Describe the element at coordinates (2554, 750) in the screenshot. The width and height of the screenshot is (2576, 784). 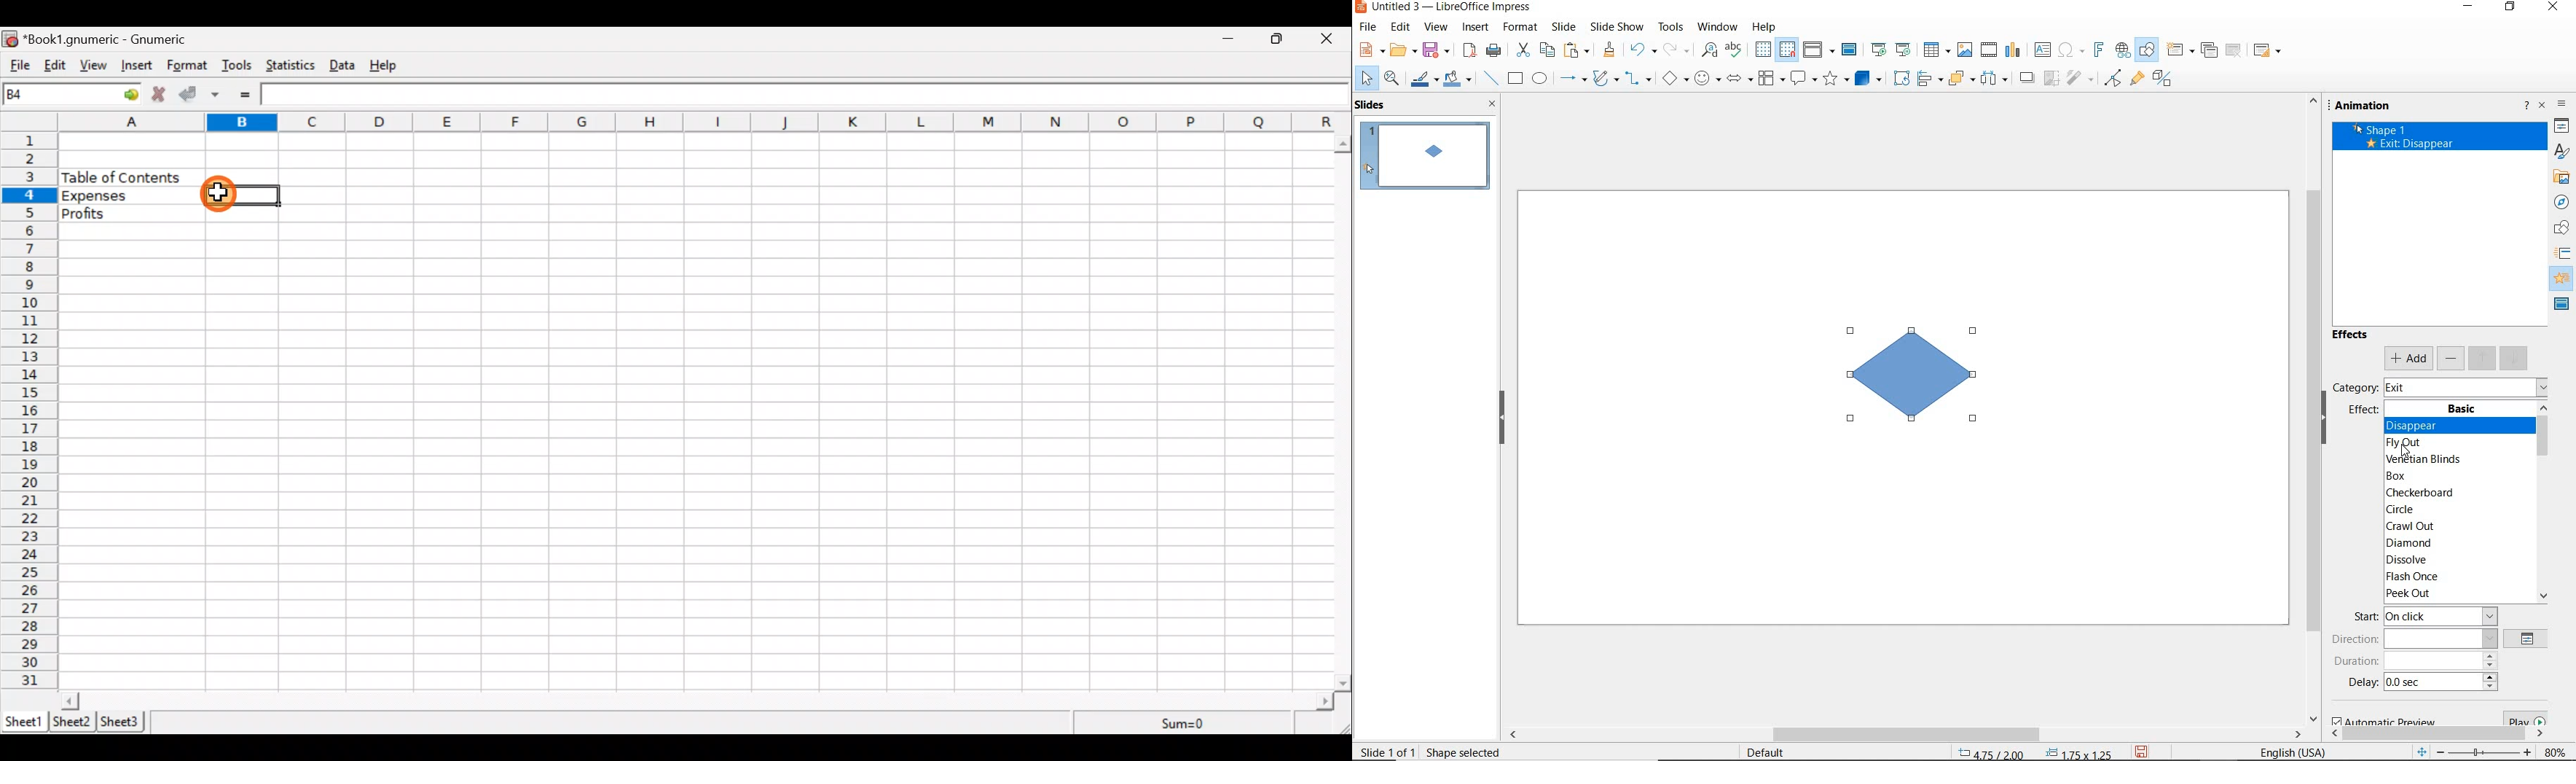
I see `zoom factor` at that location.